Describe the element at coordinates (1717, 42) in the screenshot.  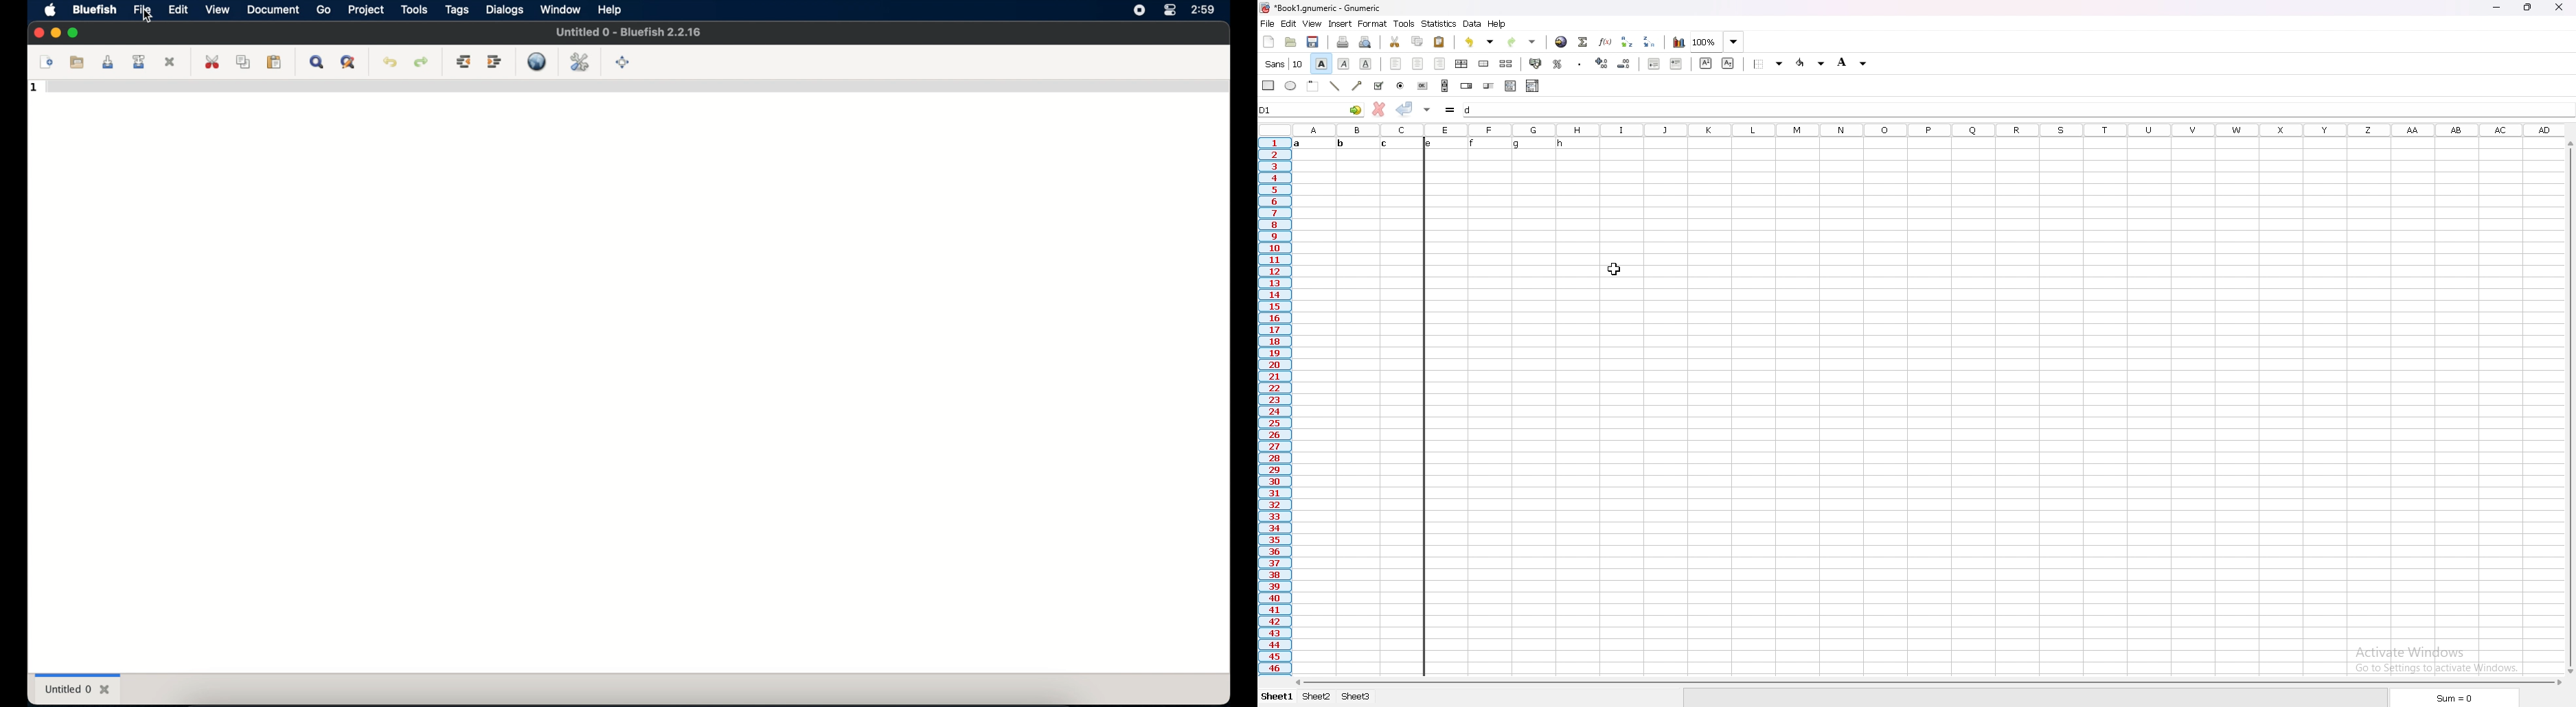
I see `zoom` at that location.